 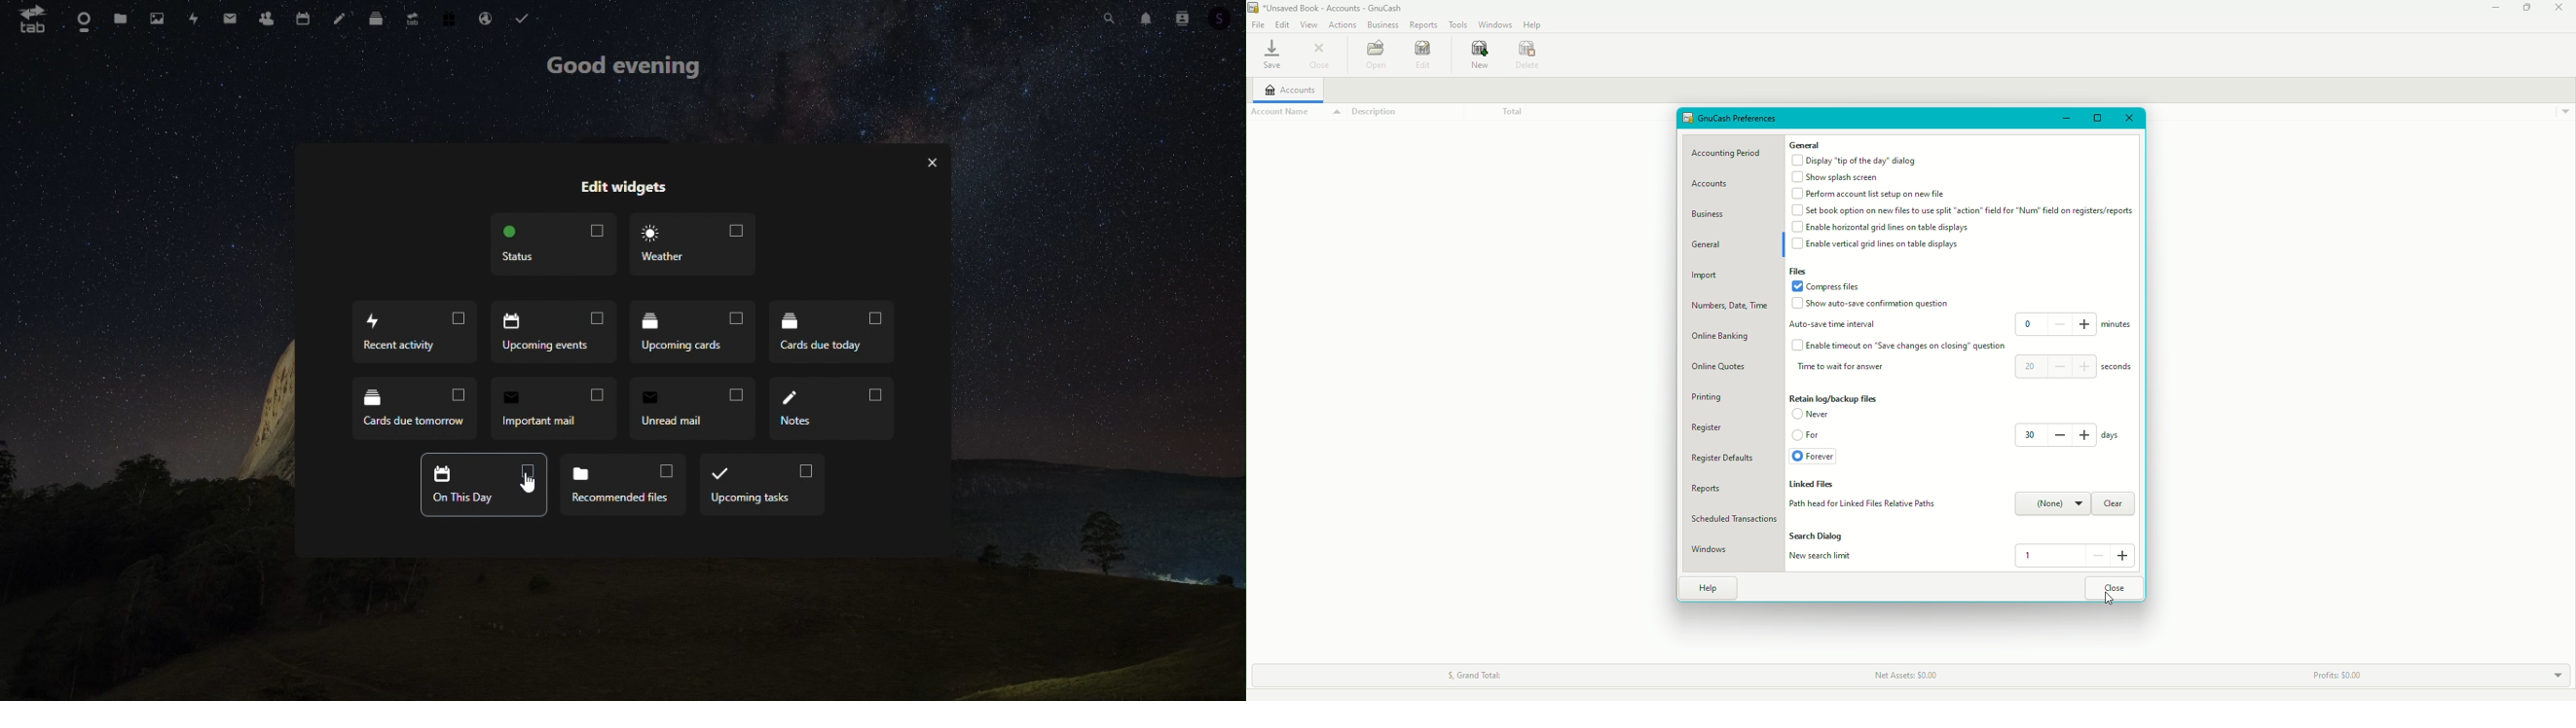 I want to click on Total, so click(x=1491, y=111).